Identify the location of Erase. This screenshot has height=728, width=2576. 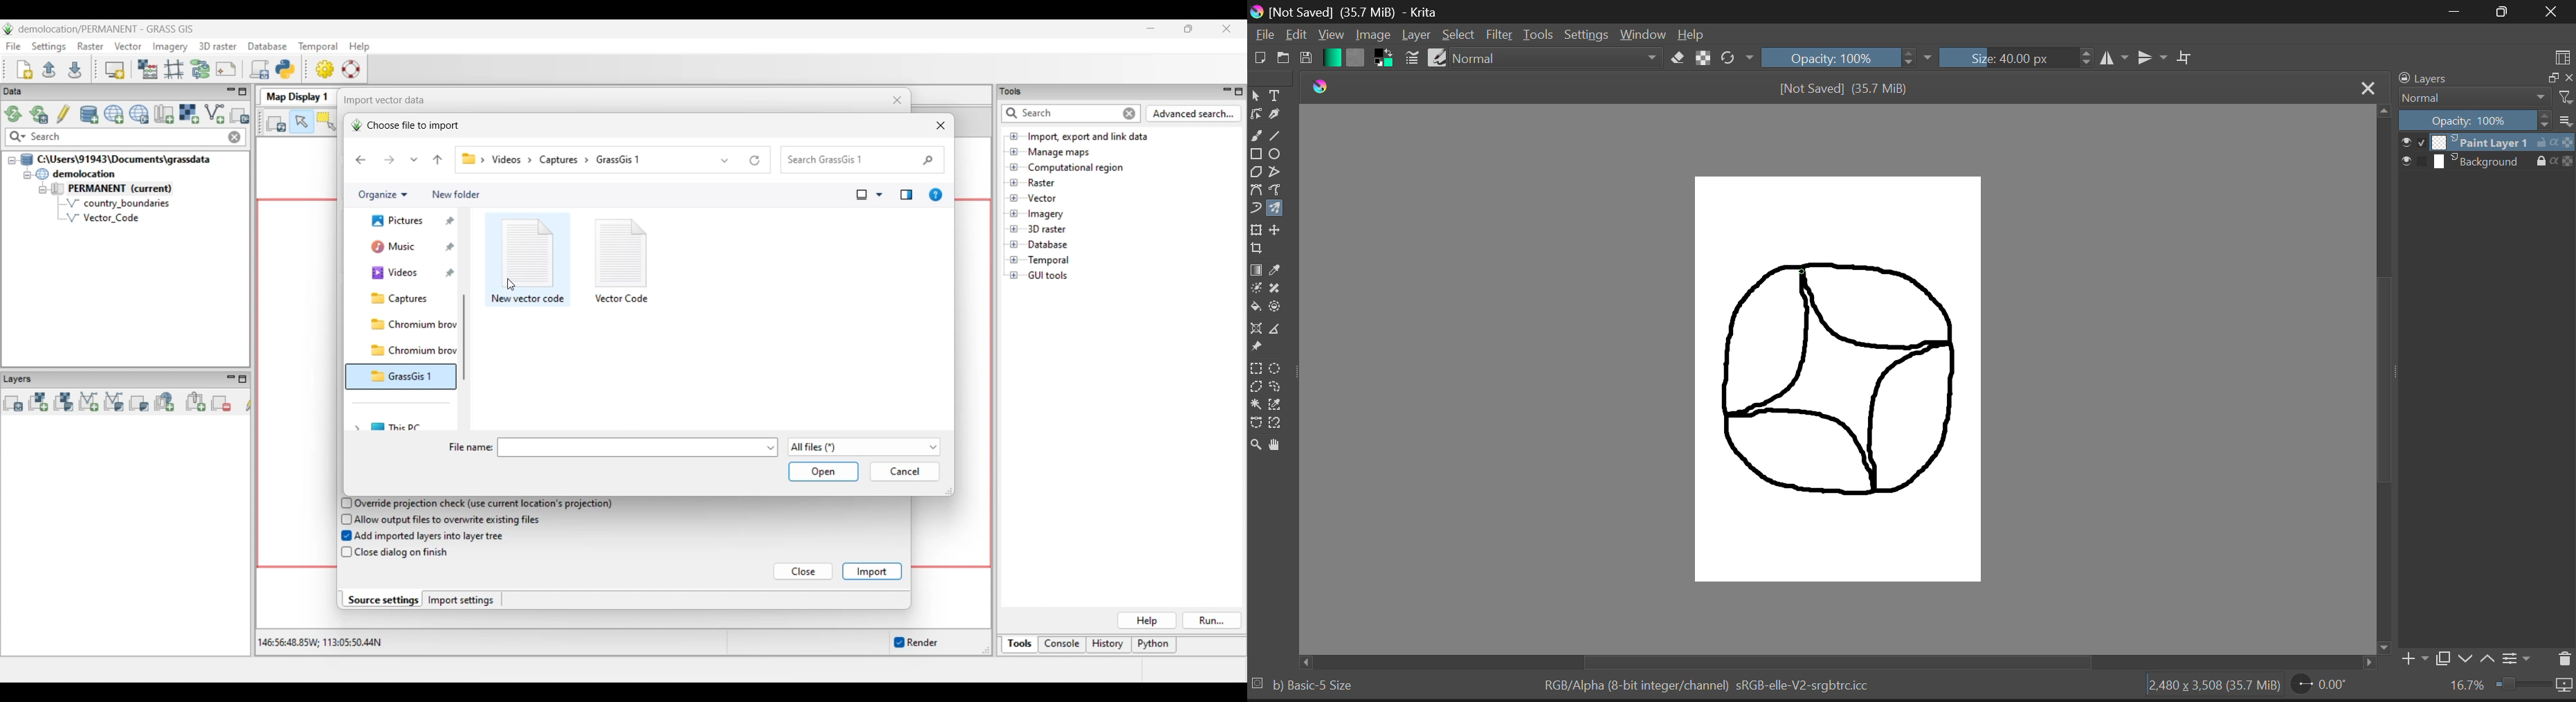
(1678, 59).